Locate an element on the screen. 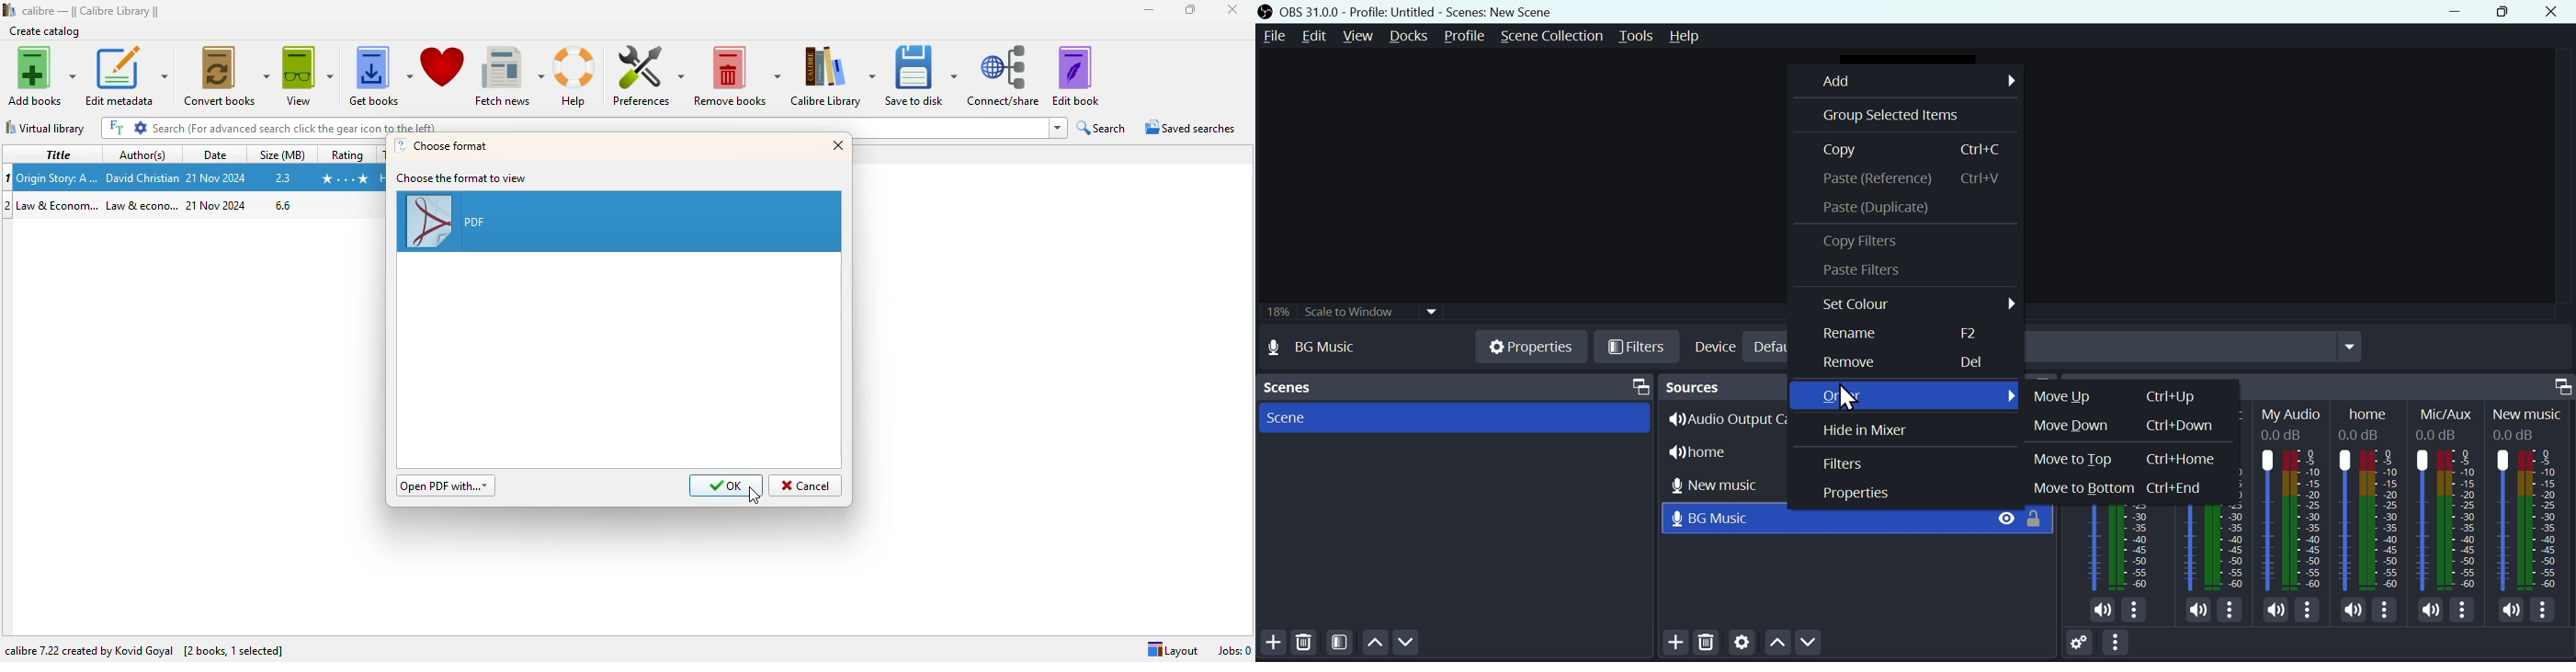 The width and height of the screenshot is (2576, 672). Up is located at coordinates (1775, 643).